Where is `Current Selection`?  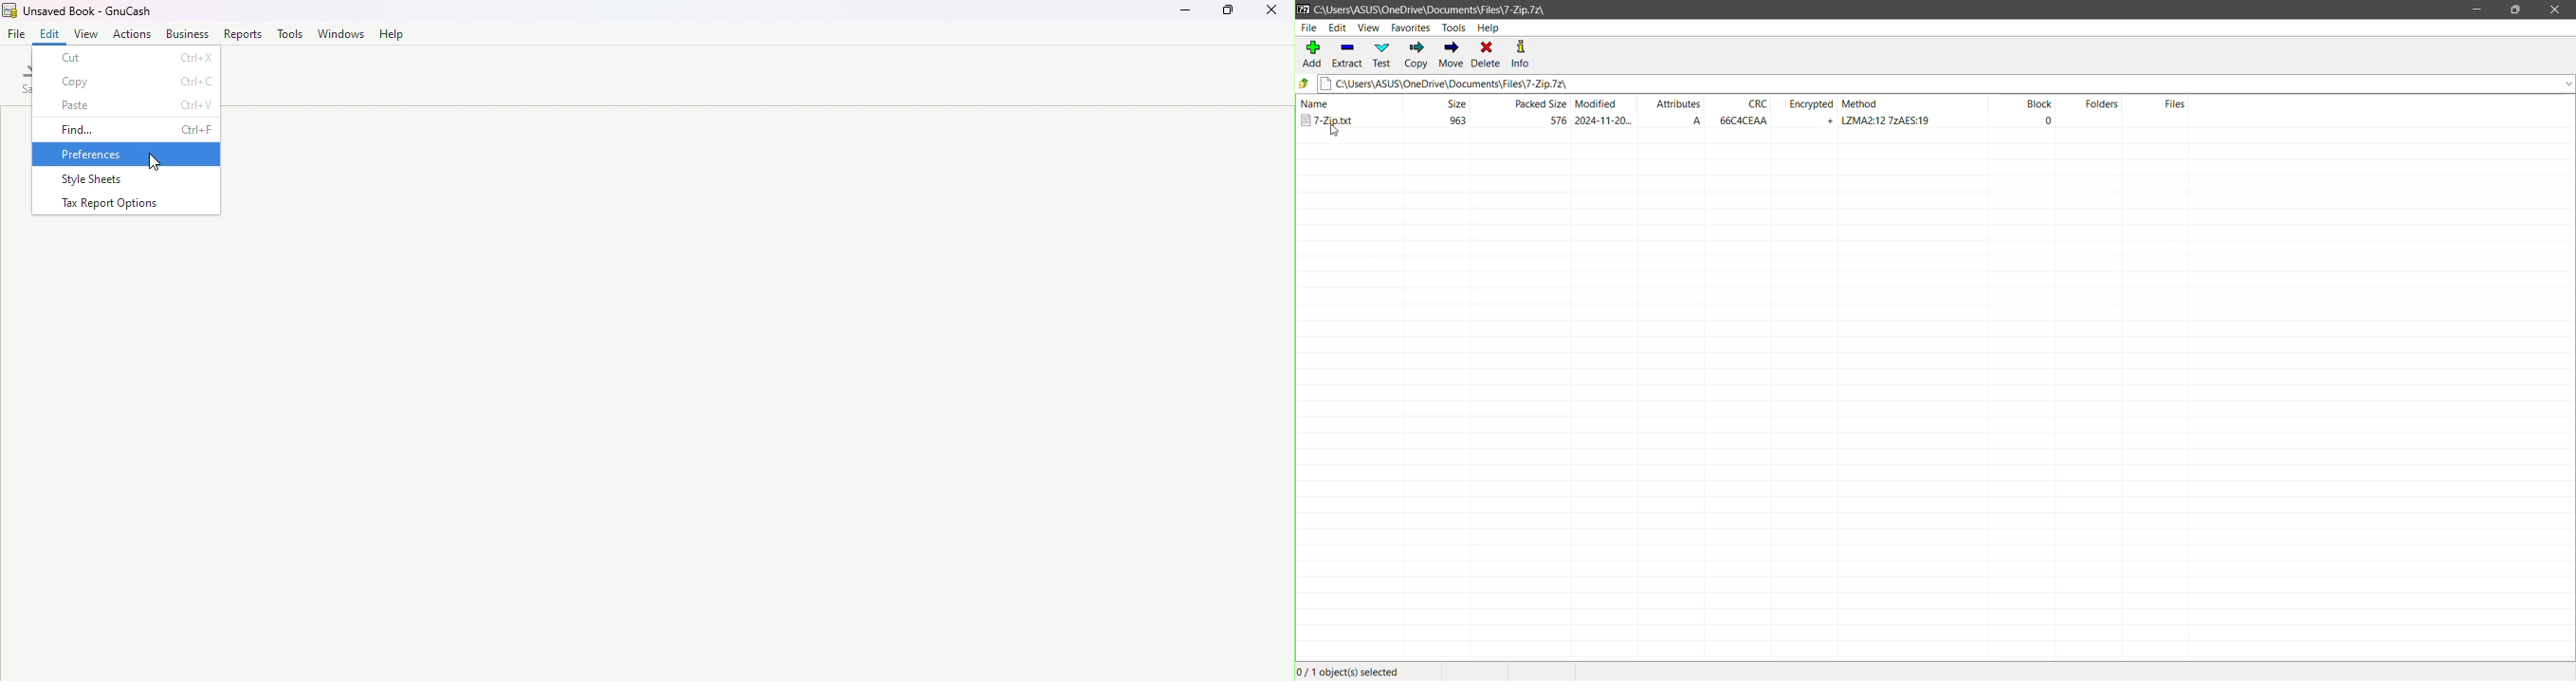 Current Selection is located at coordinates (1355, 672).